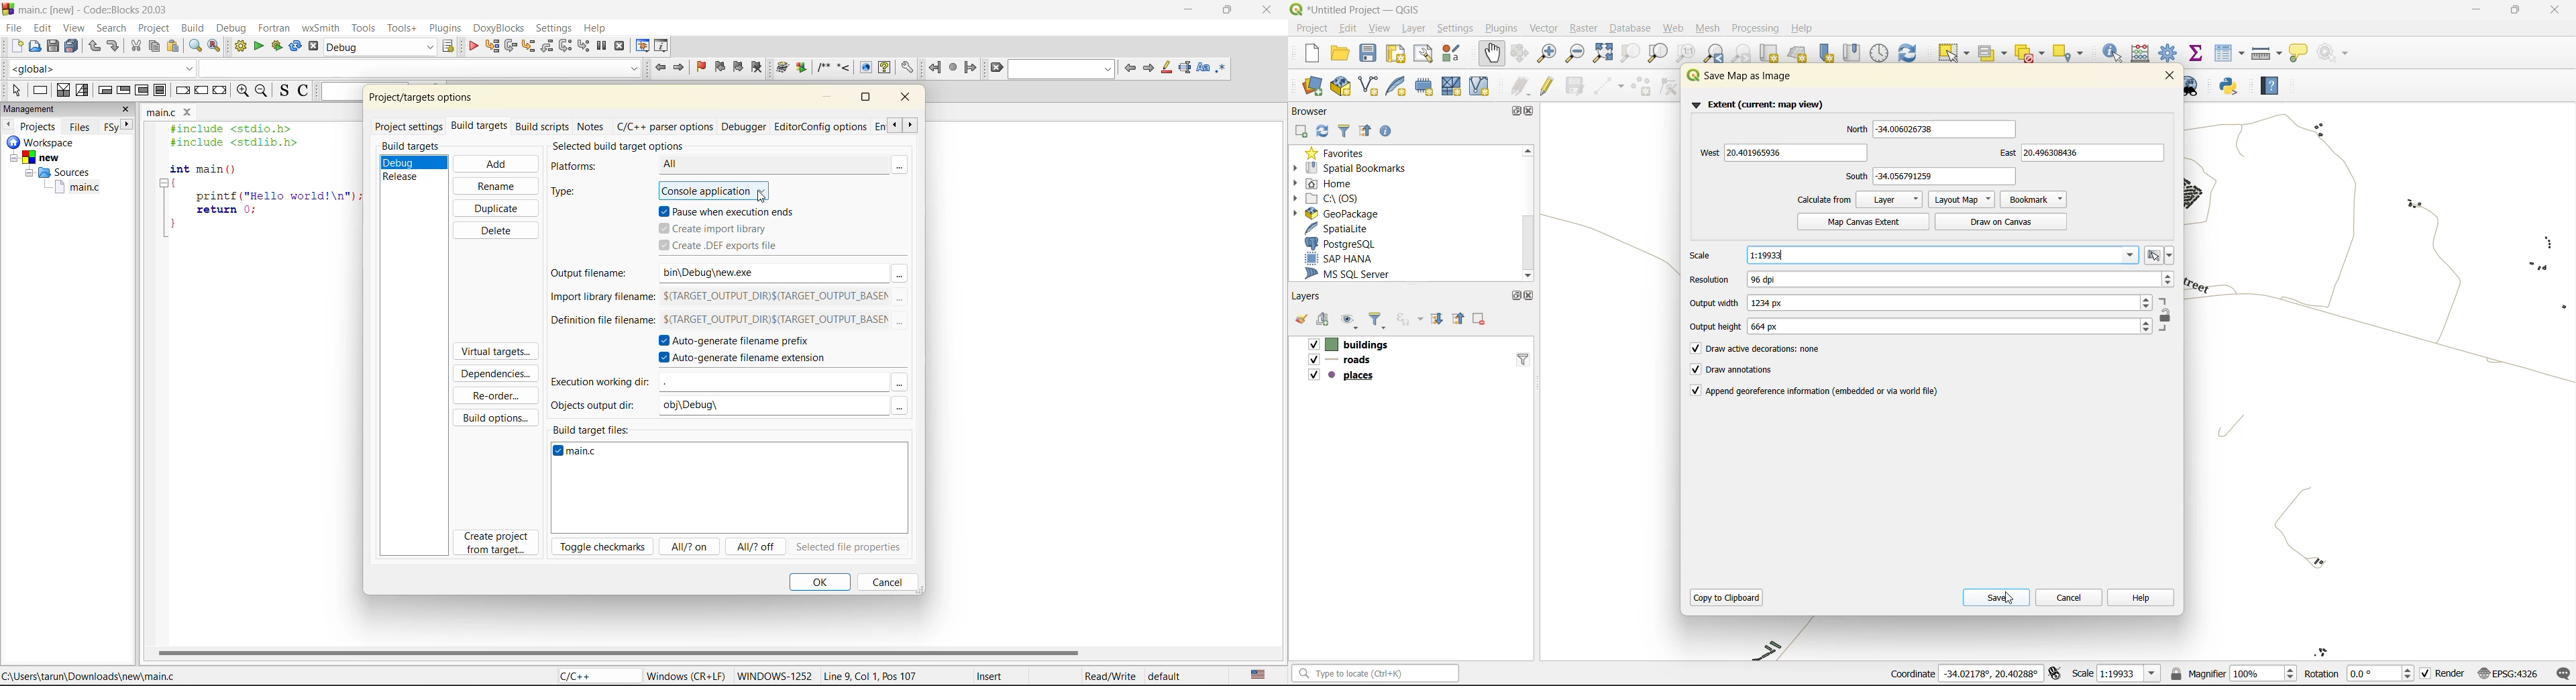  I want to click on run to cursor, so click(492, 45).